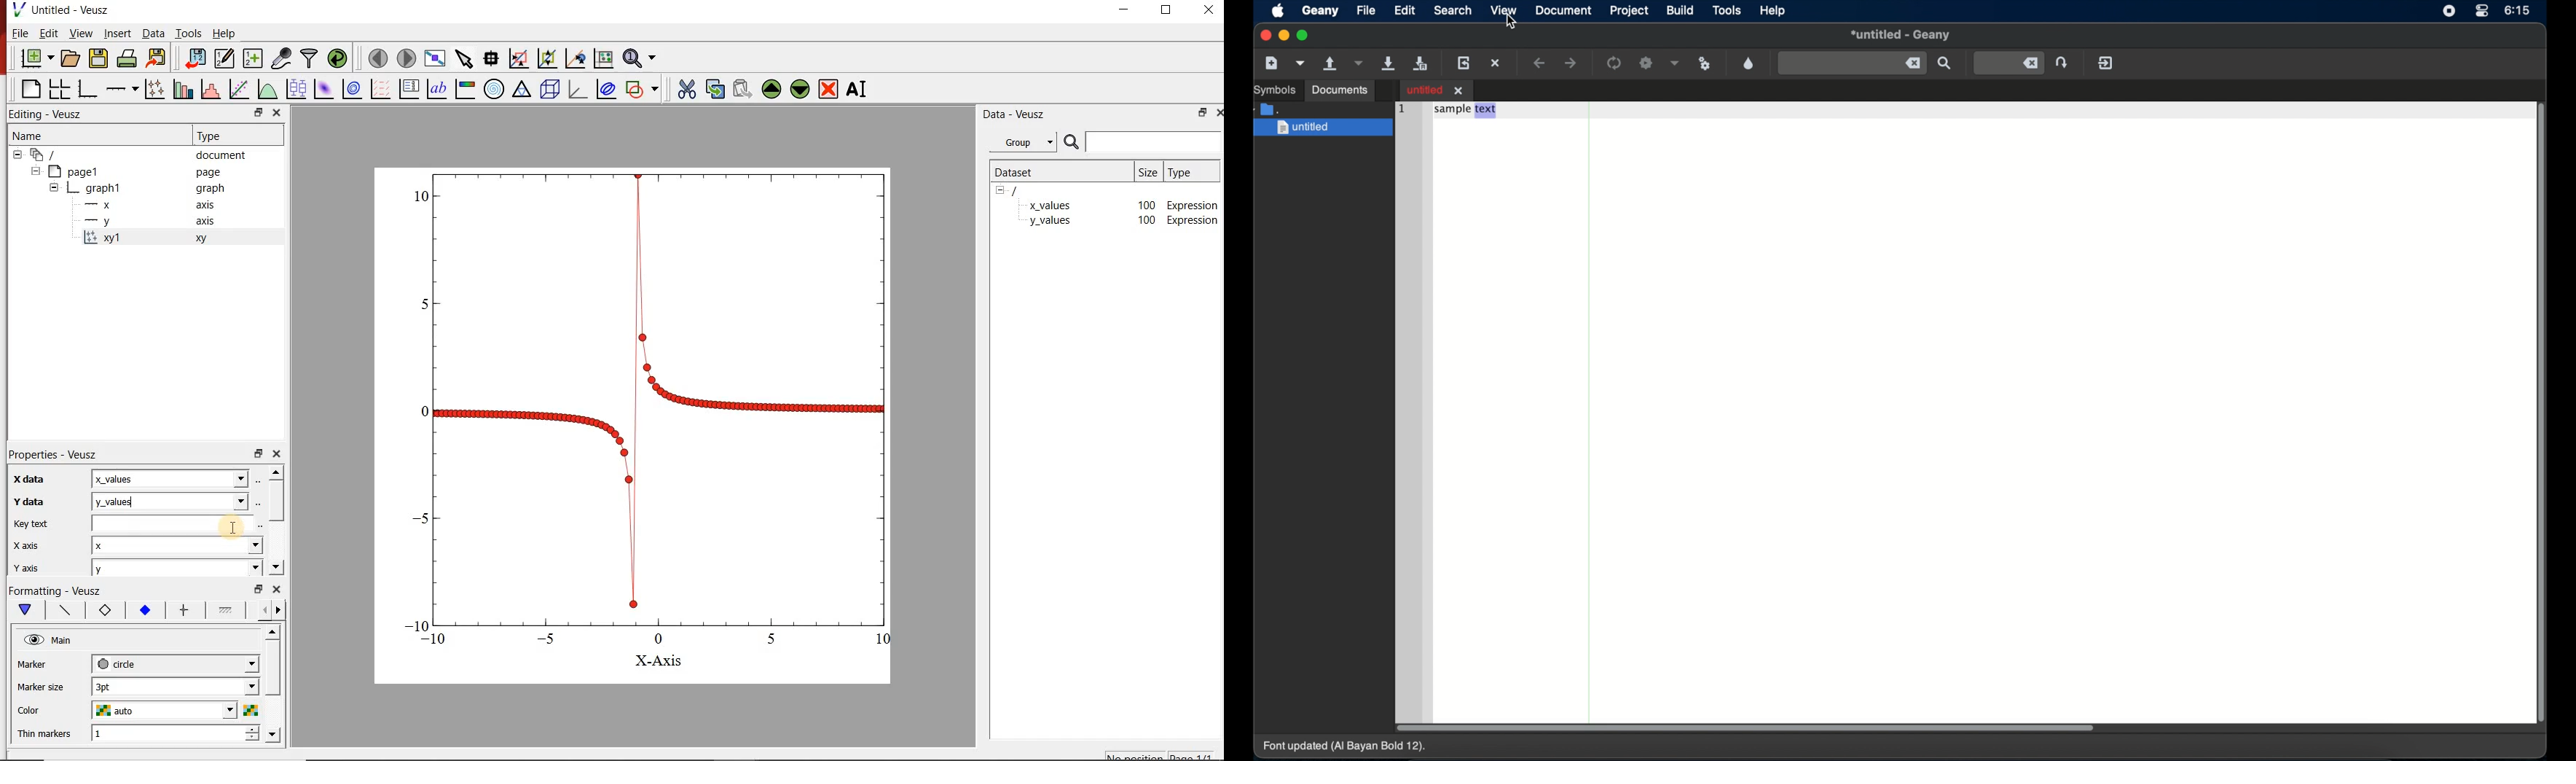  What do you see at coordinates (102, 239) in the screenshot?
I see `x='x', y='y', marker='circle'` at bounding box center [102, 239].